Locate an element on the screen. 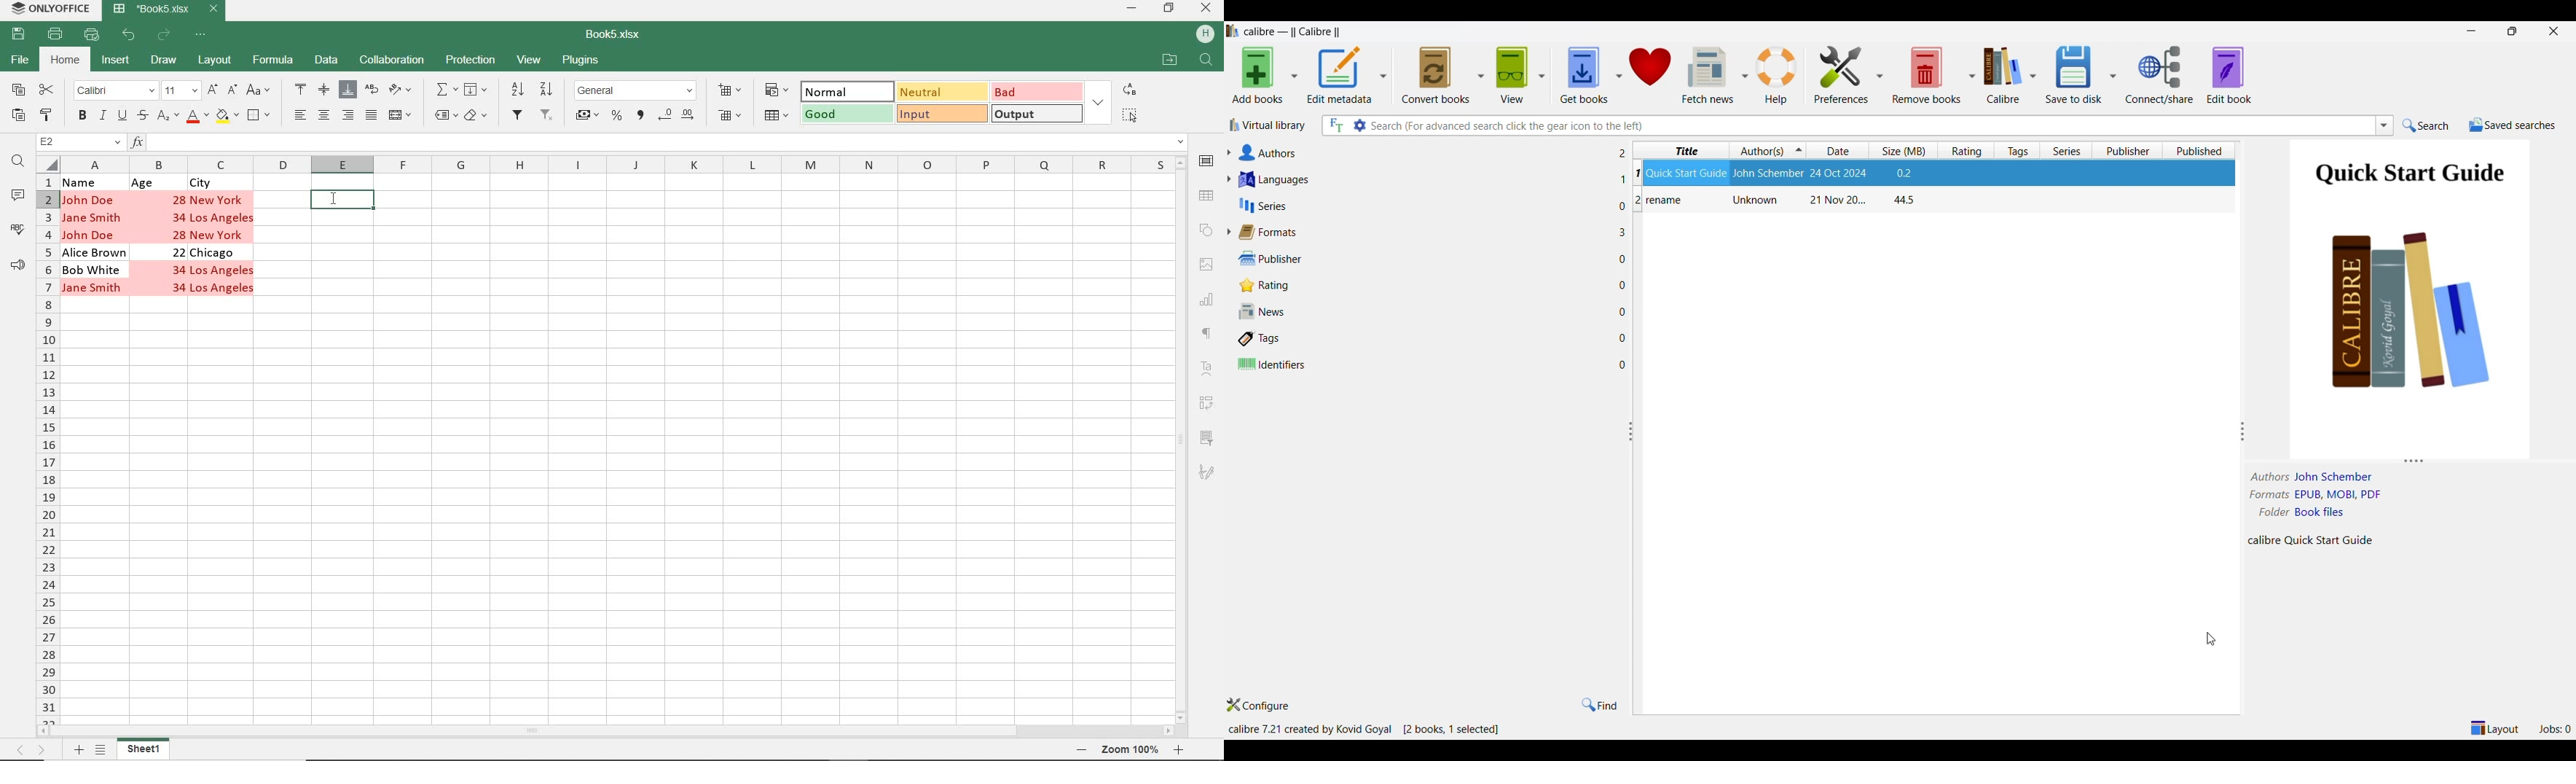 This screenshot has height=784, width=2576. ALIGN BOTTOM is located at coordinates (346, 90).